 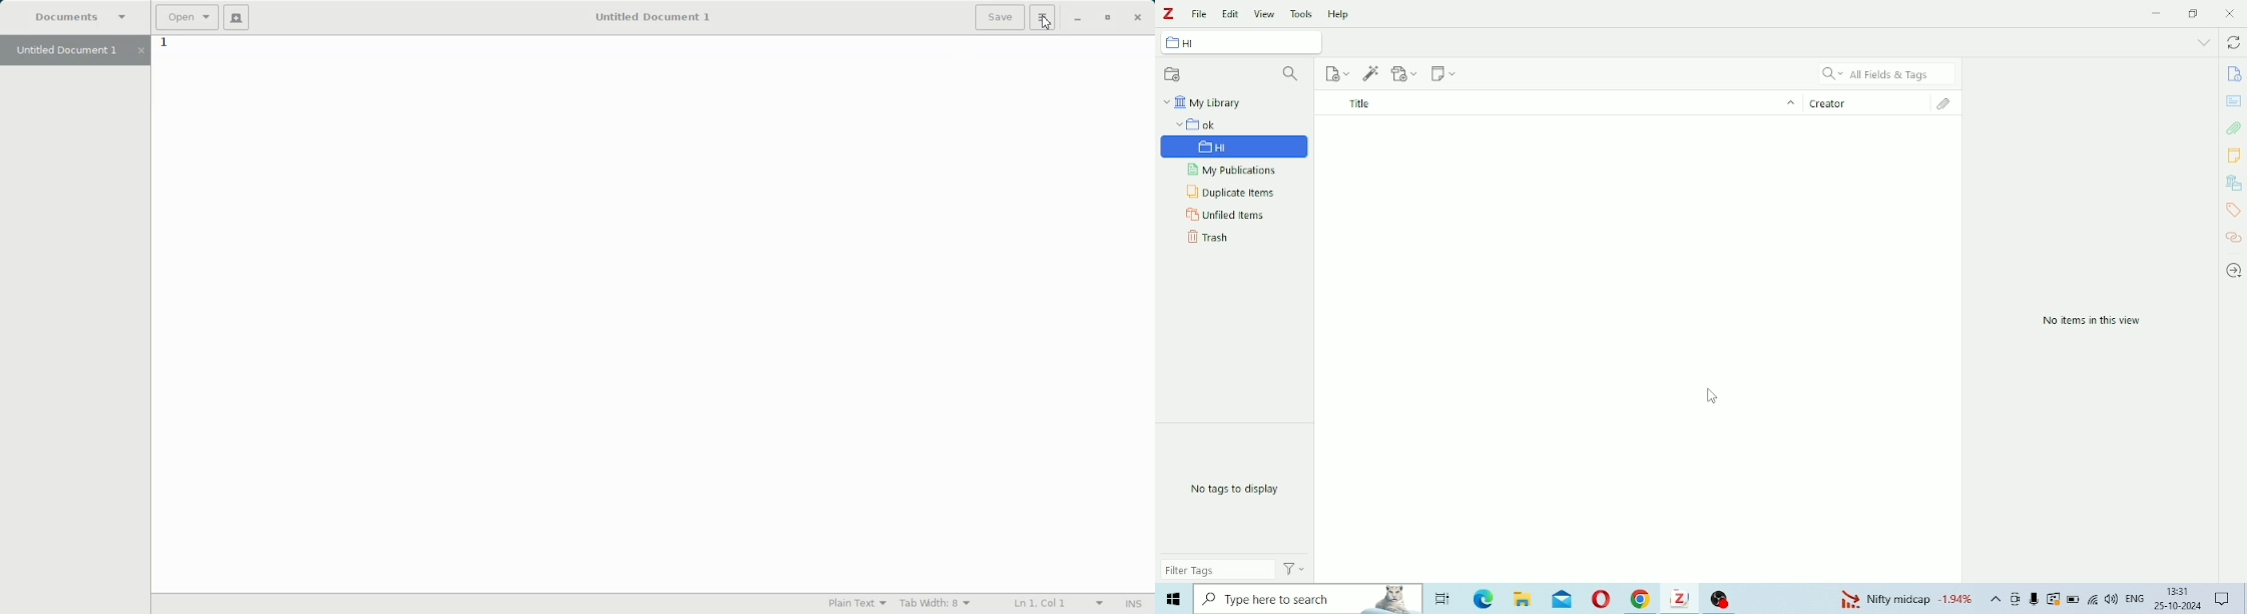 What do you see at coordinates (2233, 74) in the screenshot?
I see `Info` at bounding box center [2233, 74].